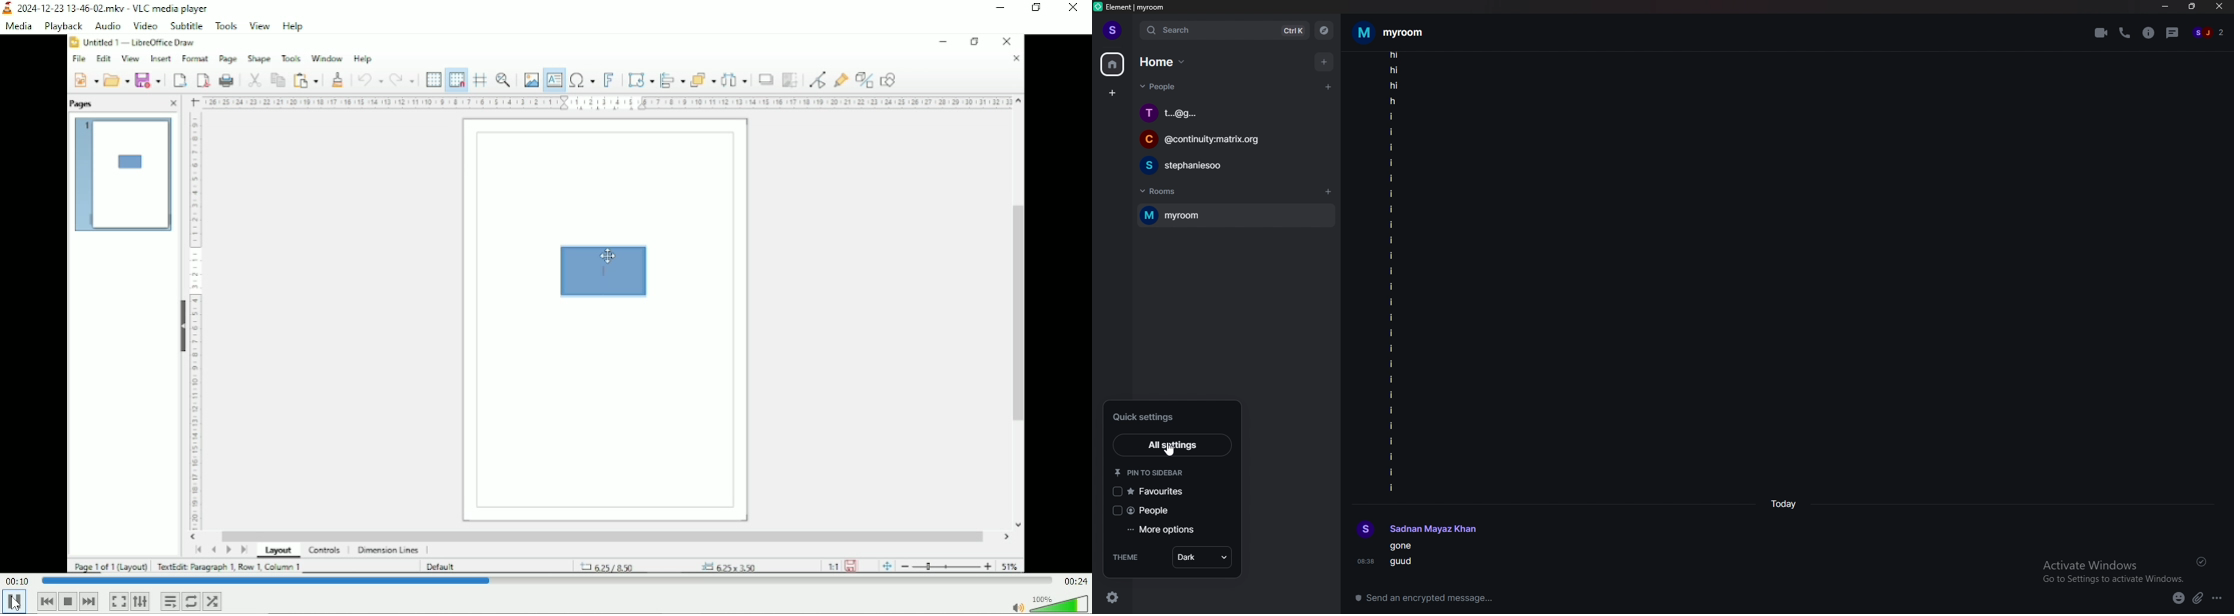 This screenshot has width=2240, height=616. I want to click on options, so click(2217, 598).